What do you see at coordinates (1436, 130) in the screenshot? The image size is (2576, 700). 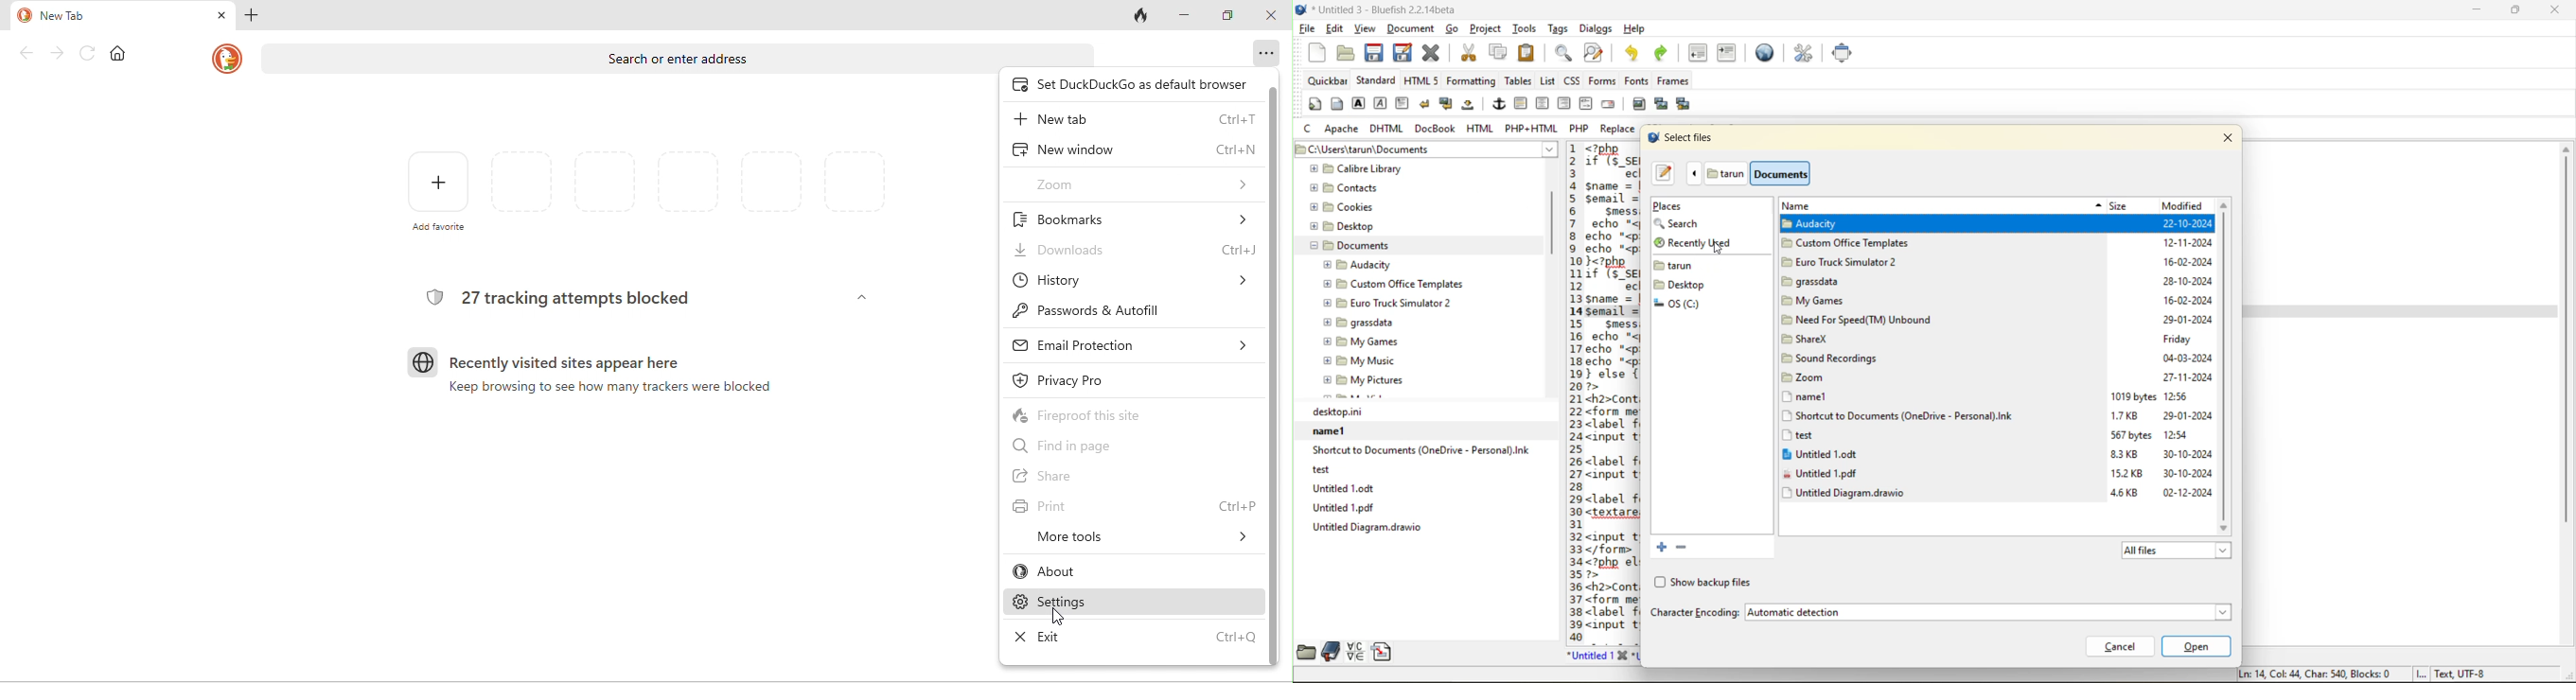 I see `docbook` at bounding box center [1436, 130].